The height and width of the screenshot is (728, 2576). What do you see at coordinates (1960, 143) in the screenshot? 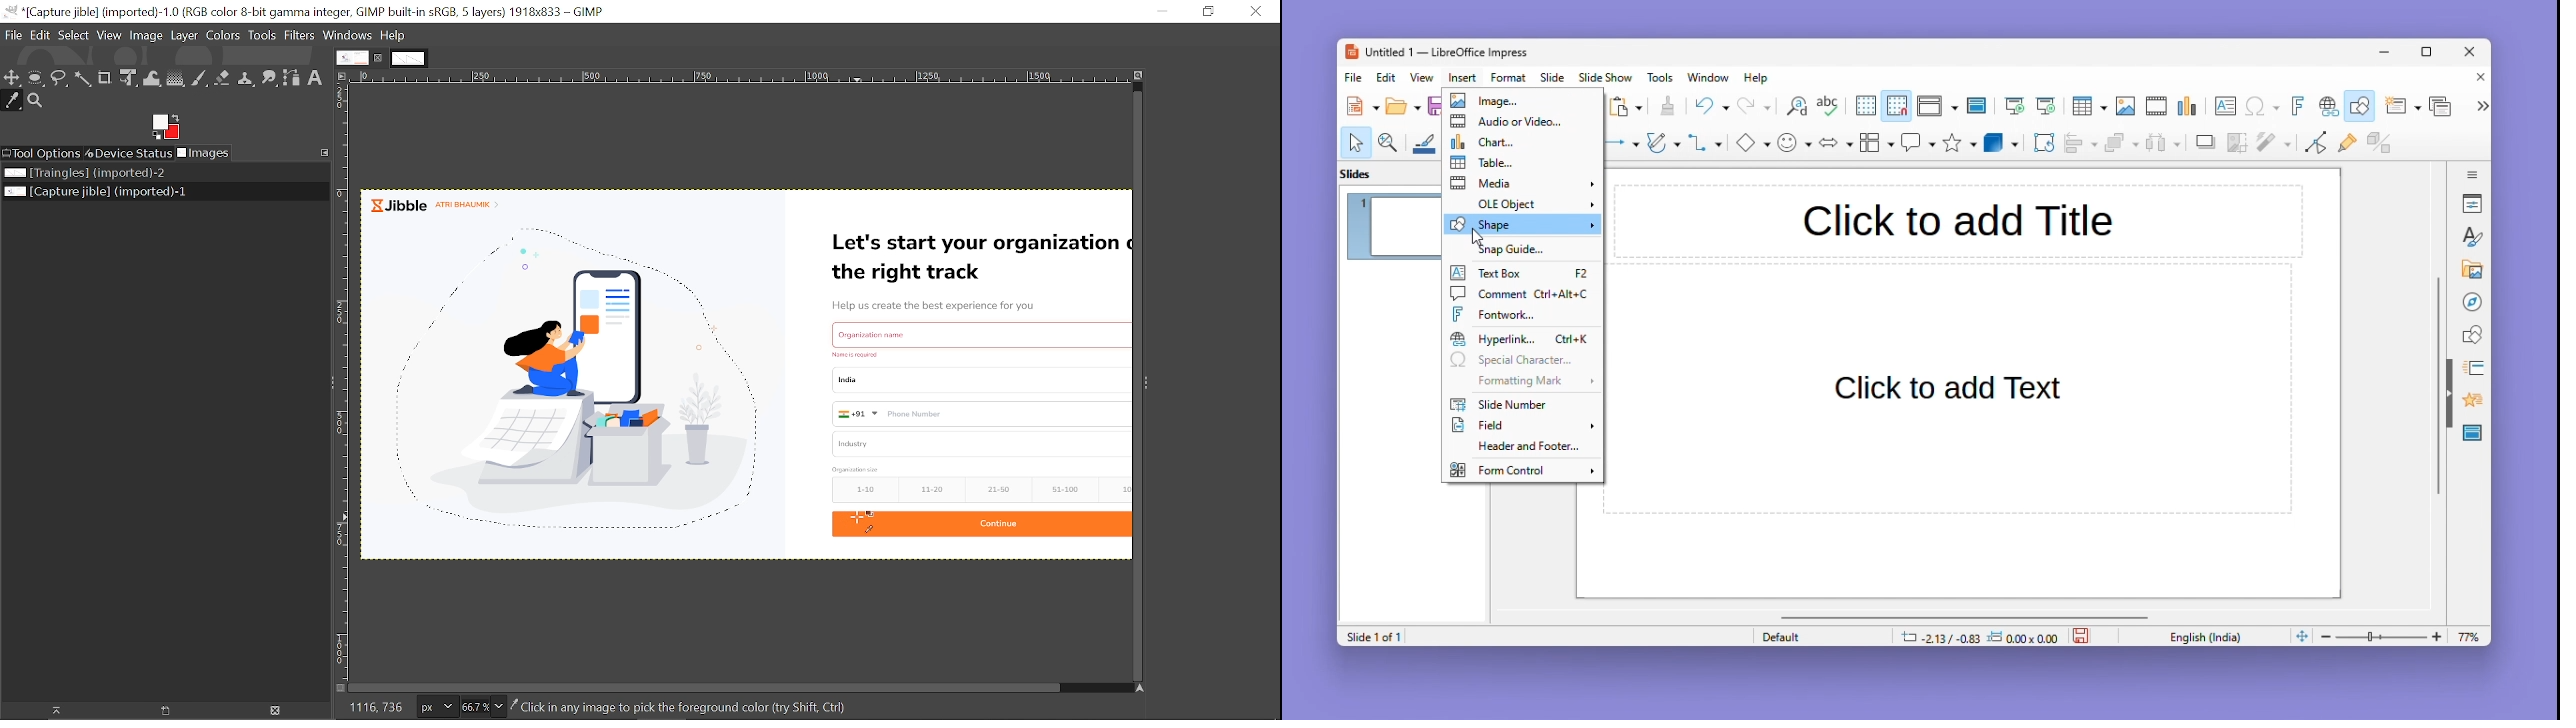
I see `Star` at bounding box center [1960, 143].